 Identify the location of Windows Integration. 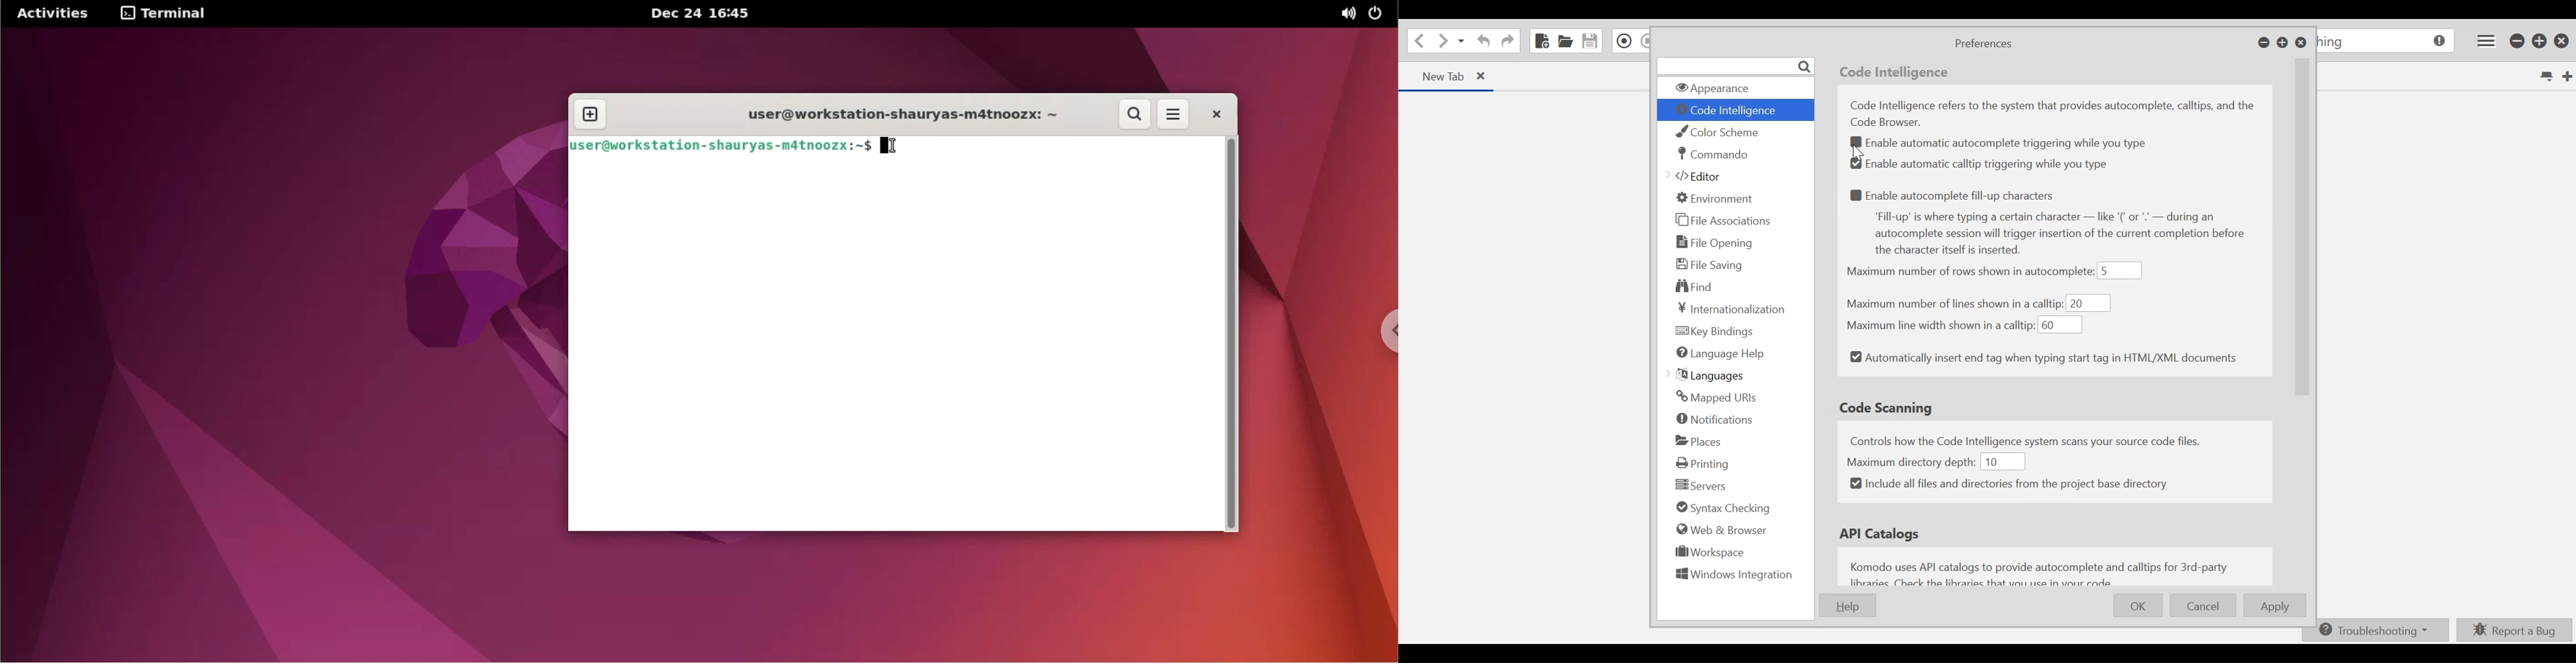
(1734, 577).